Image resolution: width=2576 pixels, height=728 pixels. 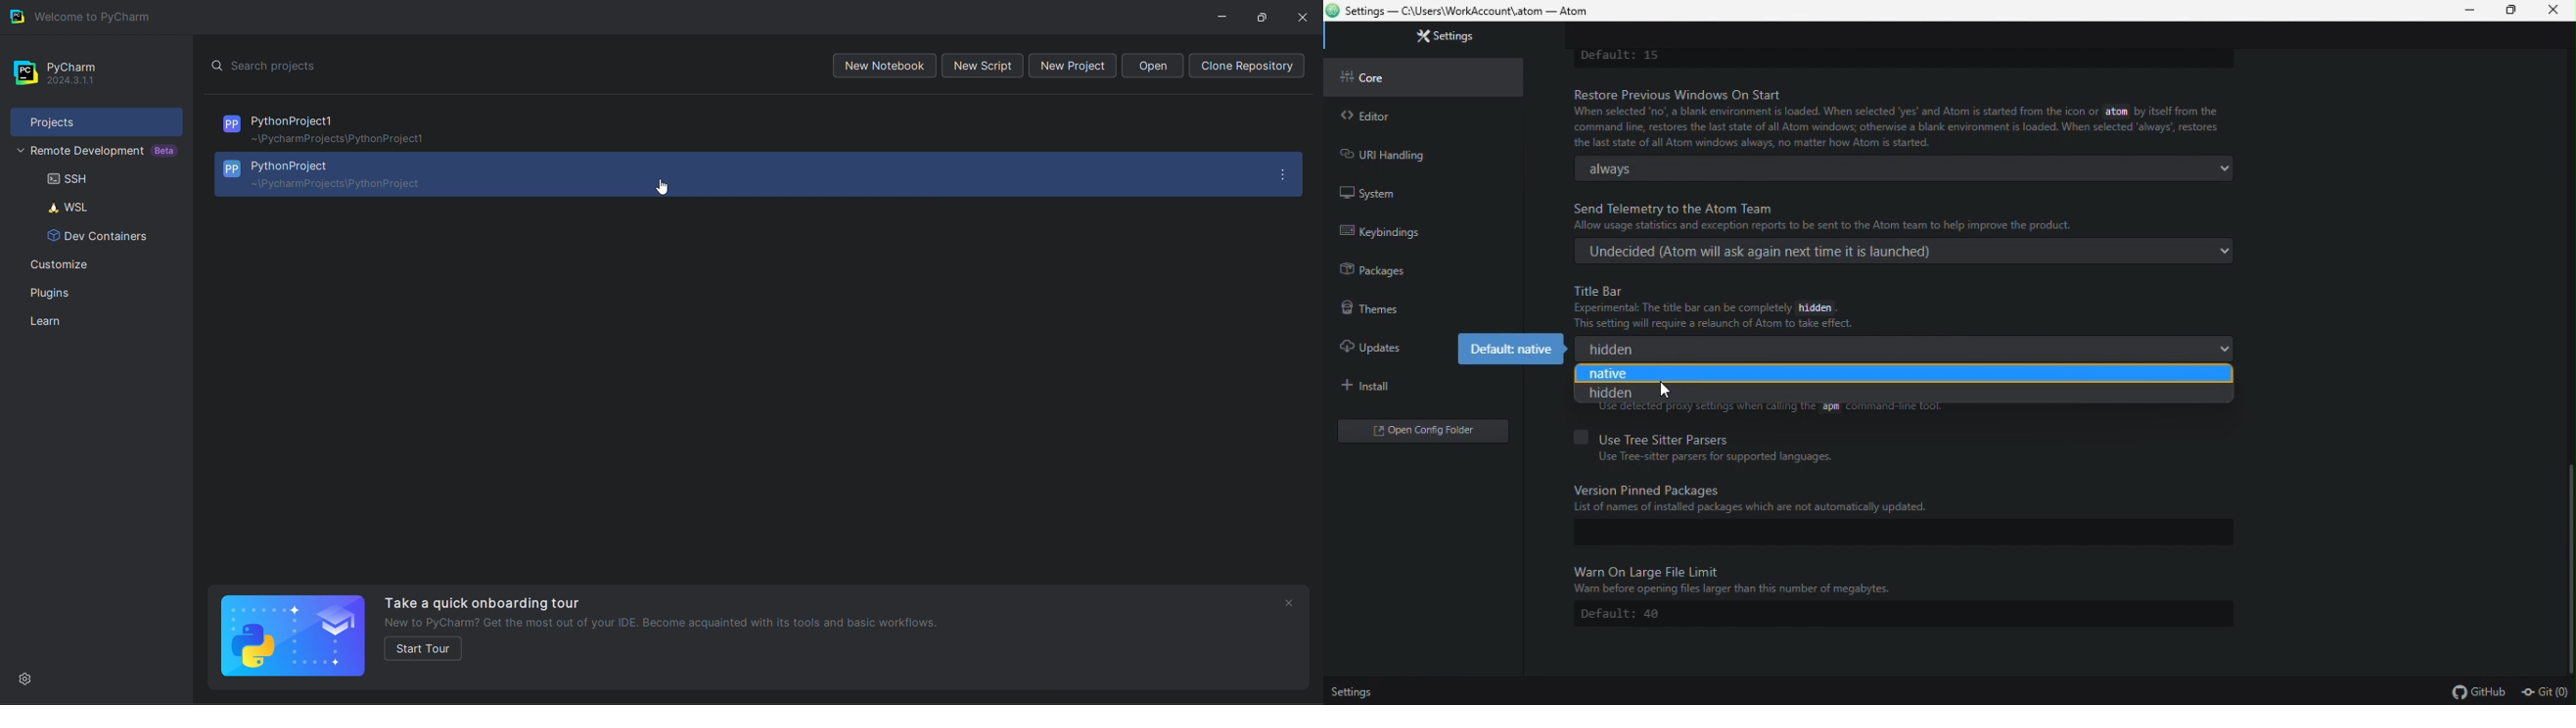 What do you see at coordinates (1675, 209) in the screenshot?
I see `Send Telemetry to the Atom Team` at bounding box center [1675, 209].